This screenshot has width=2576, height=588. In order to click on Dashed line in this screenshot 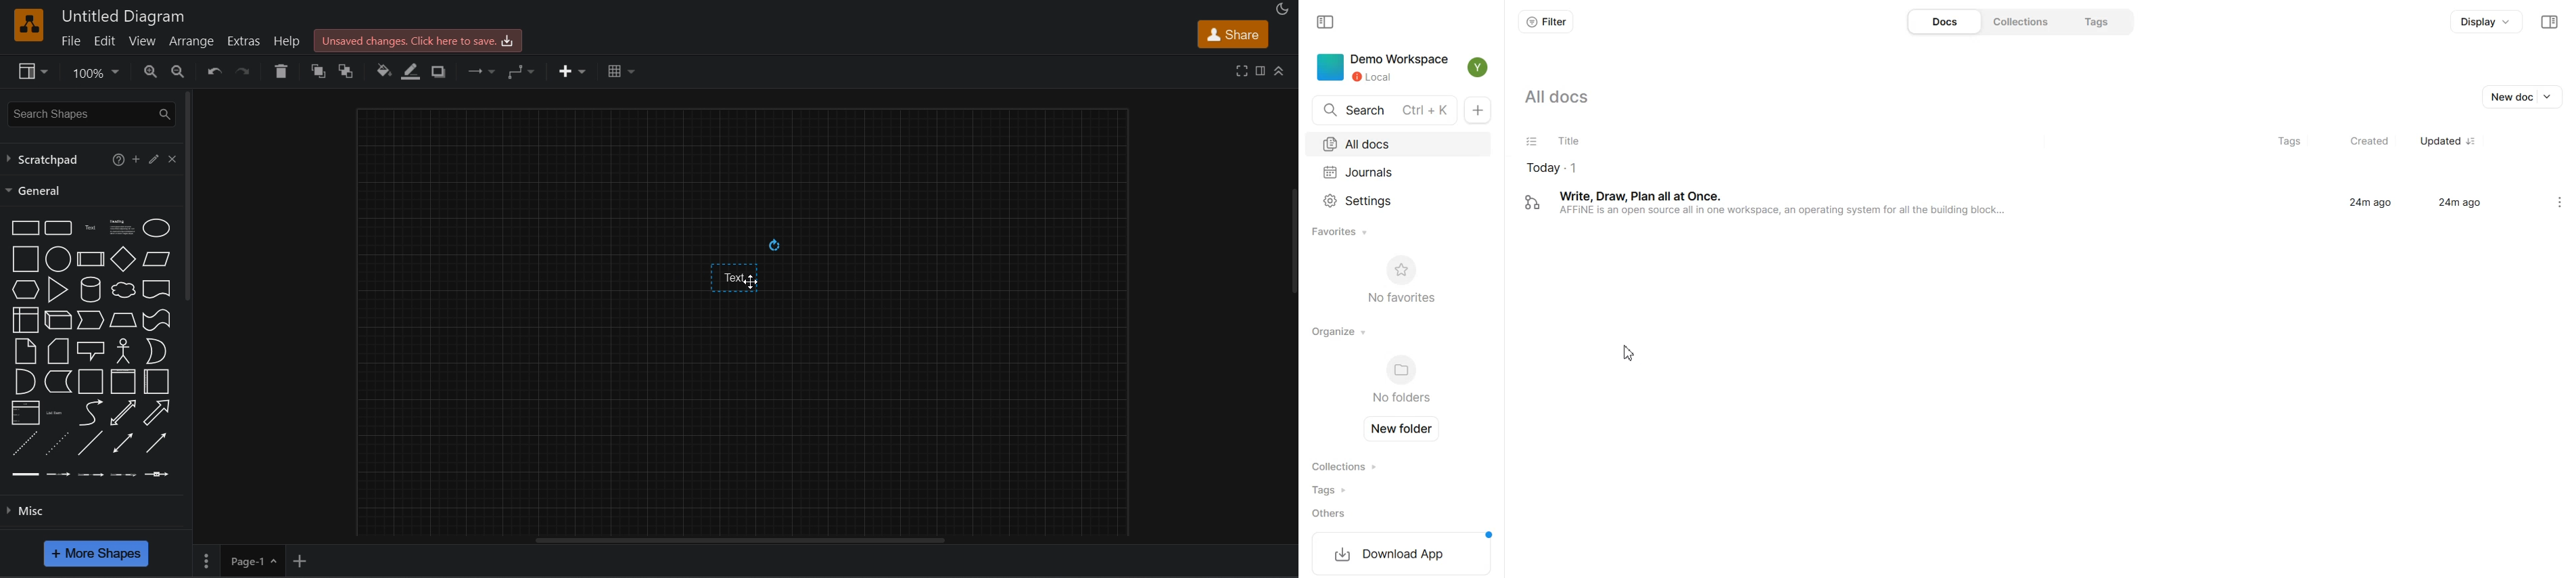, I will do `click(25, 443)`.